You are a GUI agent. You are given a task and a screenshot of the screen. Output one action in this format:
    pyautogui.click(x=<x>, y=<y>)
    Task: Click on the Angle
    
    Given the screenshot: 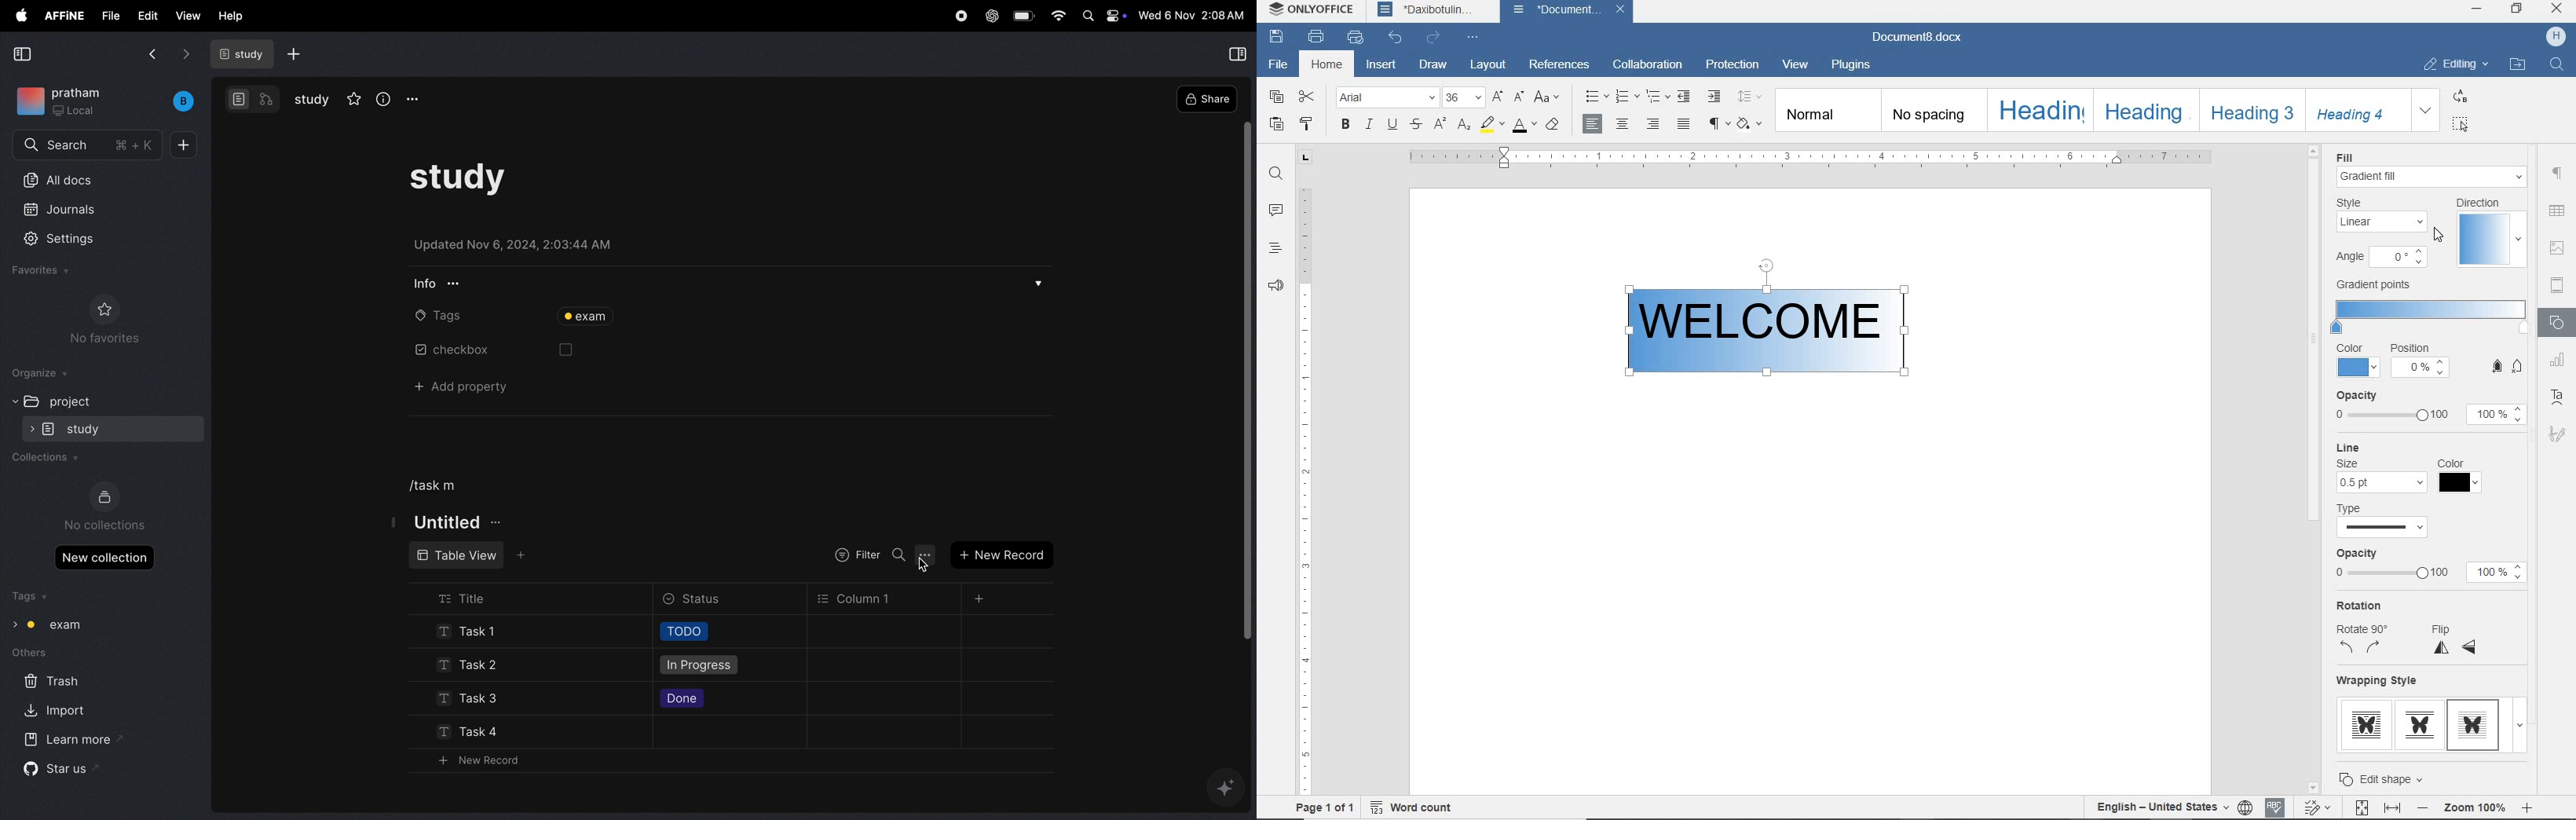 What is the action you would take?
    pyautogui.click(x=2347, y=258)
    